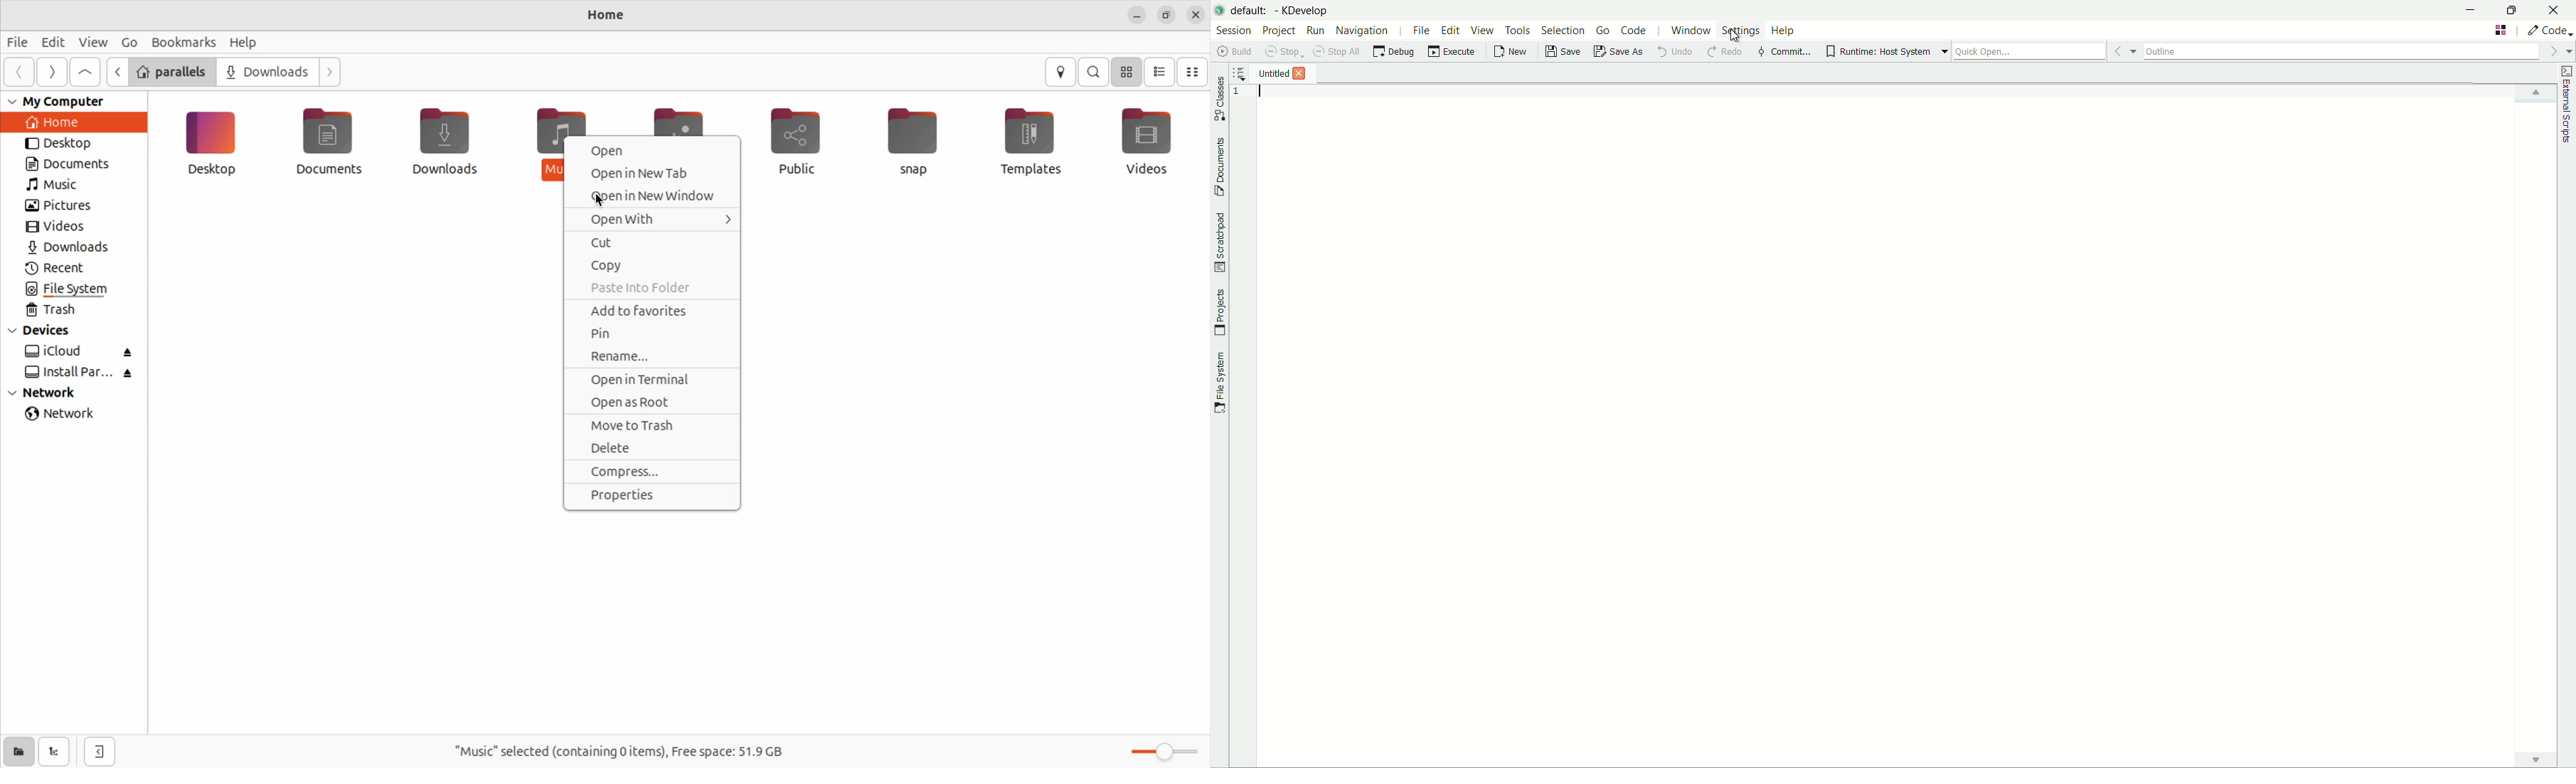  I want to click on maximize or restore, so click(2511, 9).